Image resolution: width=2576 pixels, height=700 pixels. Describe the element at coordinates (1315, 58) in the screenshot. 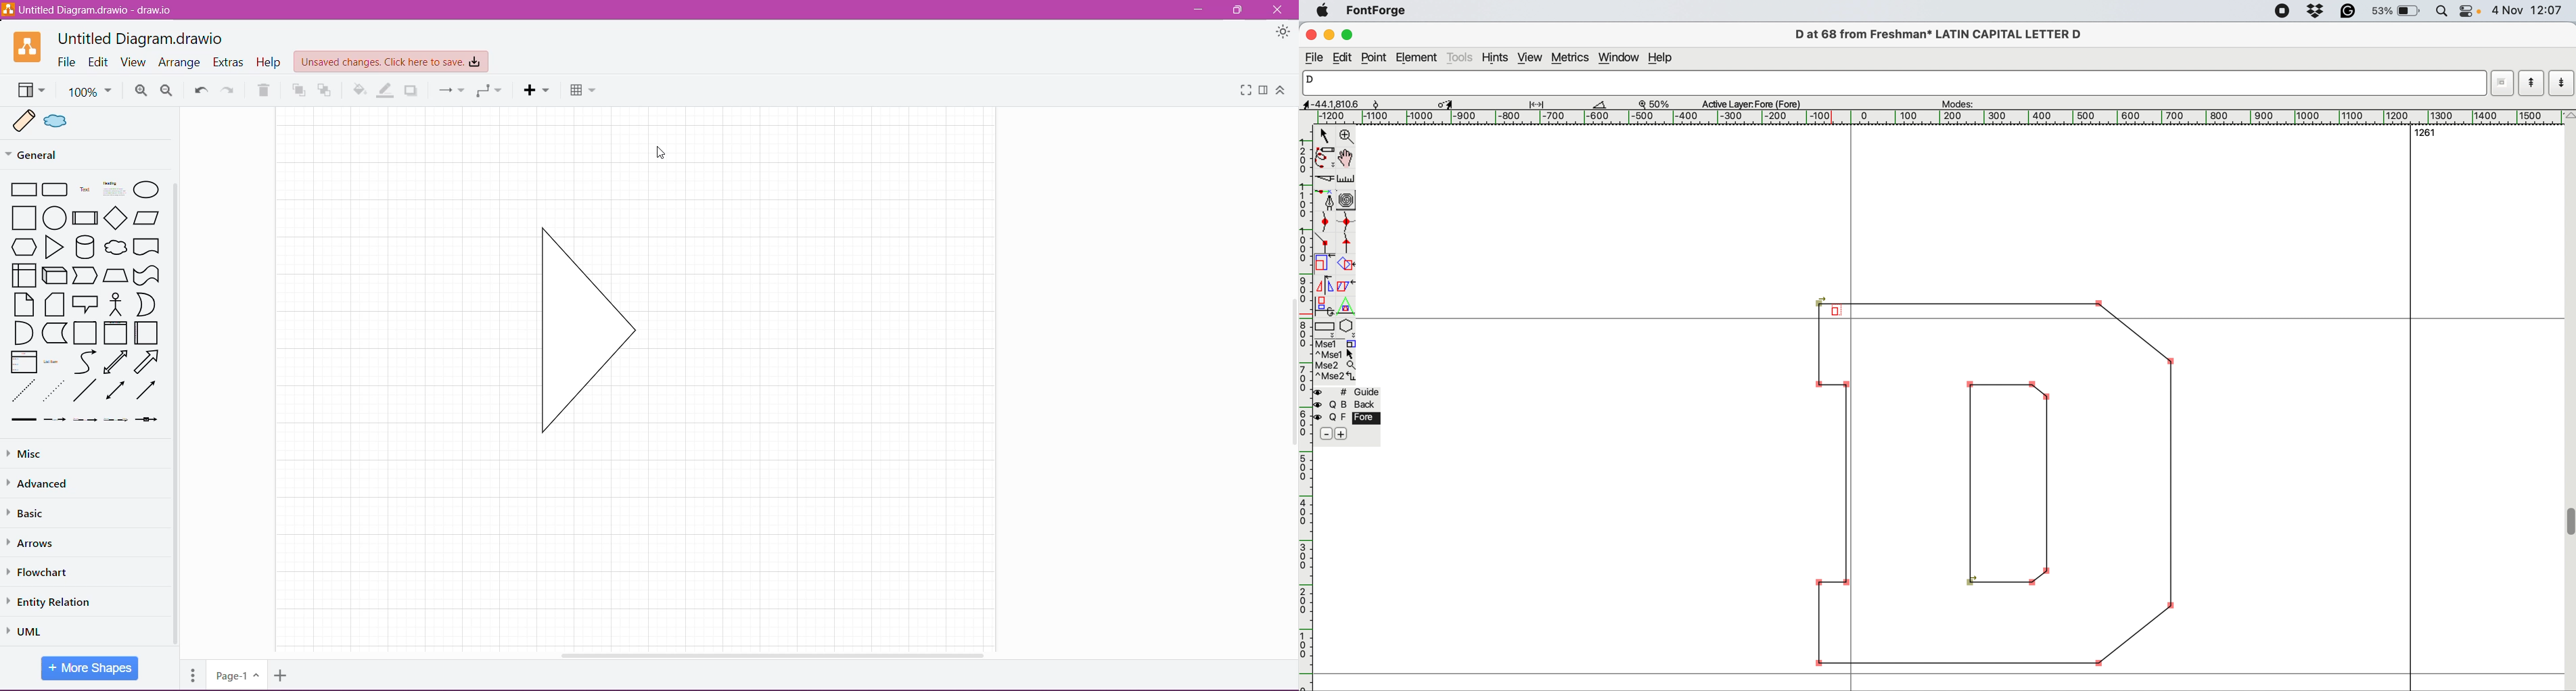

I see `file` at that location.